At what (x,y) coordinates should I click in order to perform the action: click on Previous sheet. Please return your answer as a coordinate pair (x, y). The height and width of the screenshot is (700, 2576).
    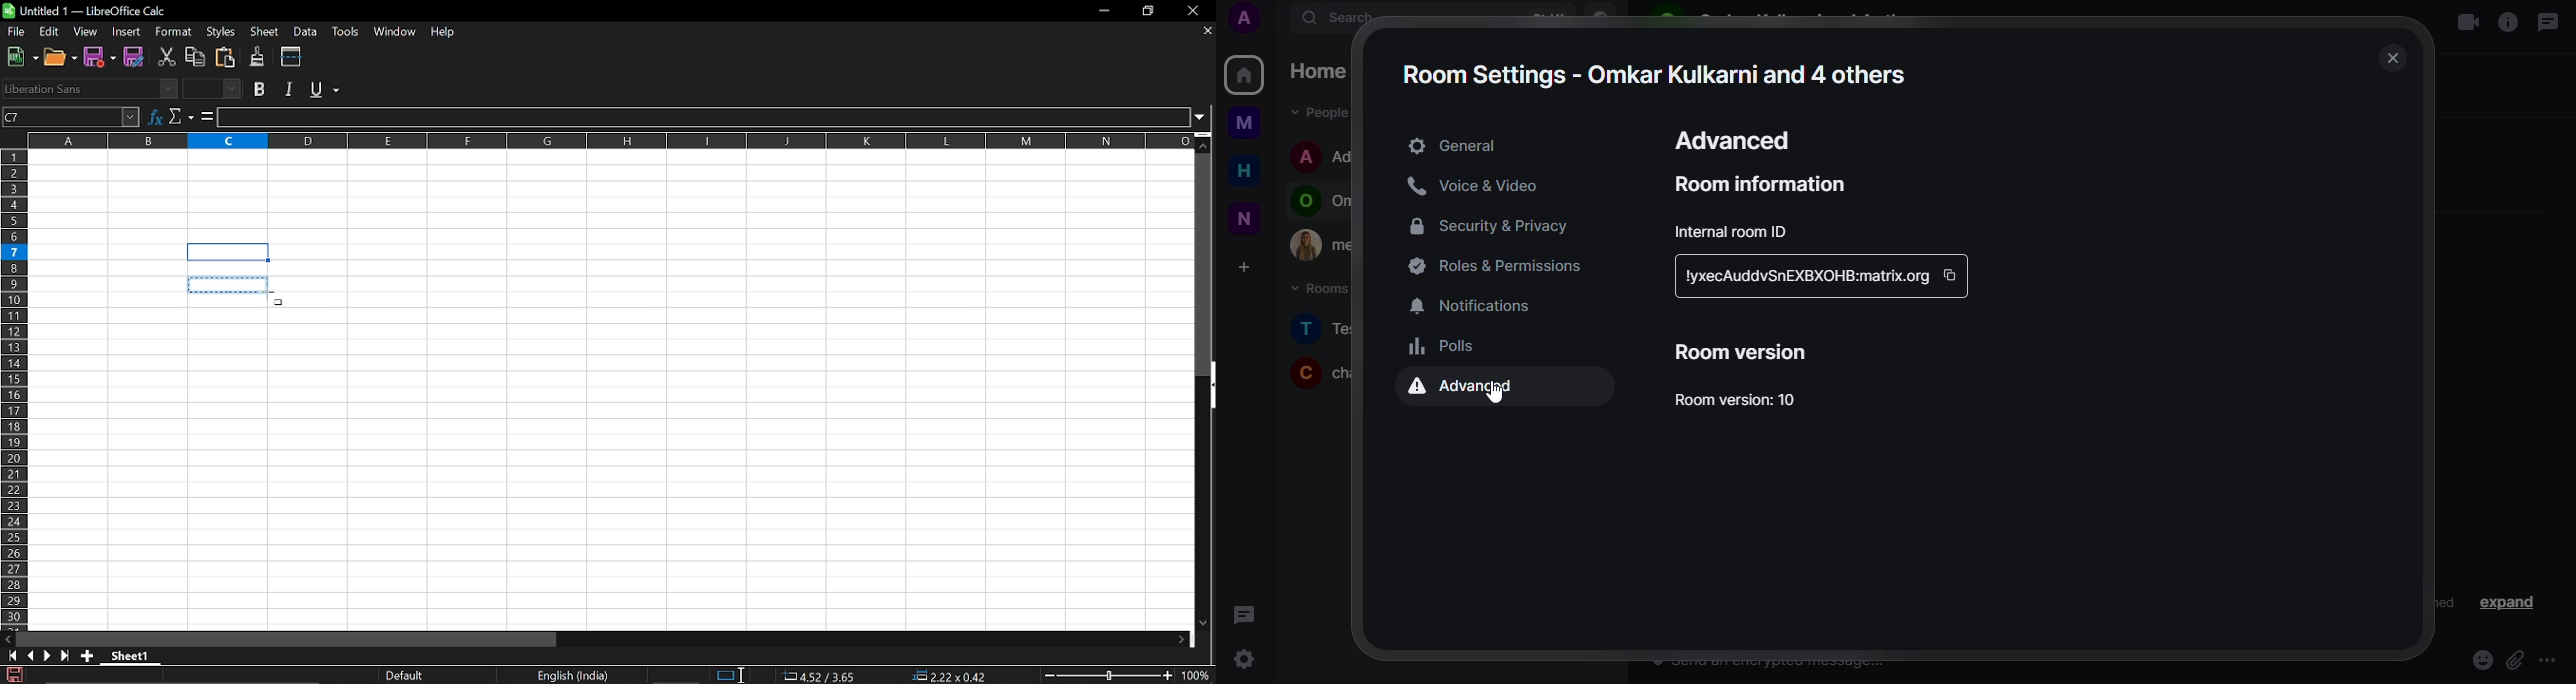
    Looking at the image, I should click on (29, 656).